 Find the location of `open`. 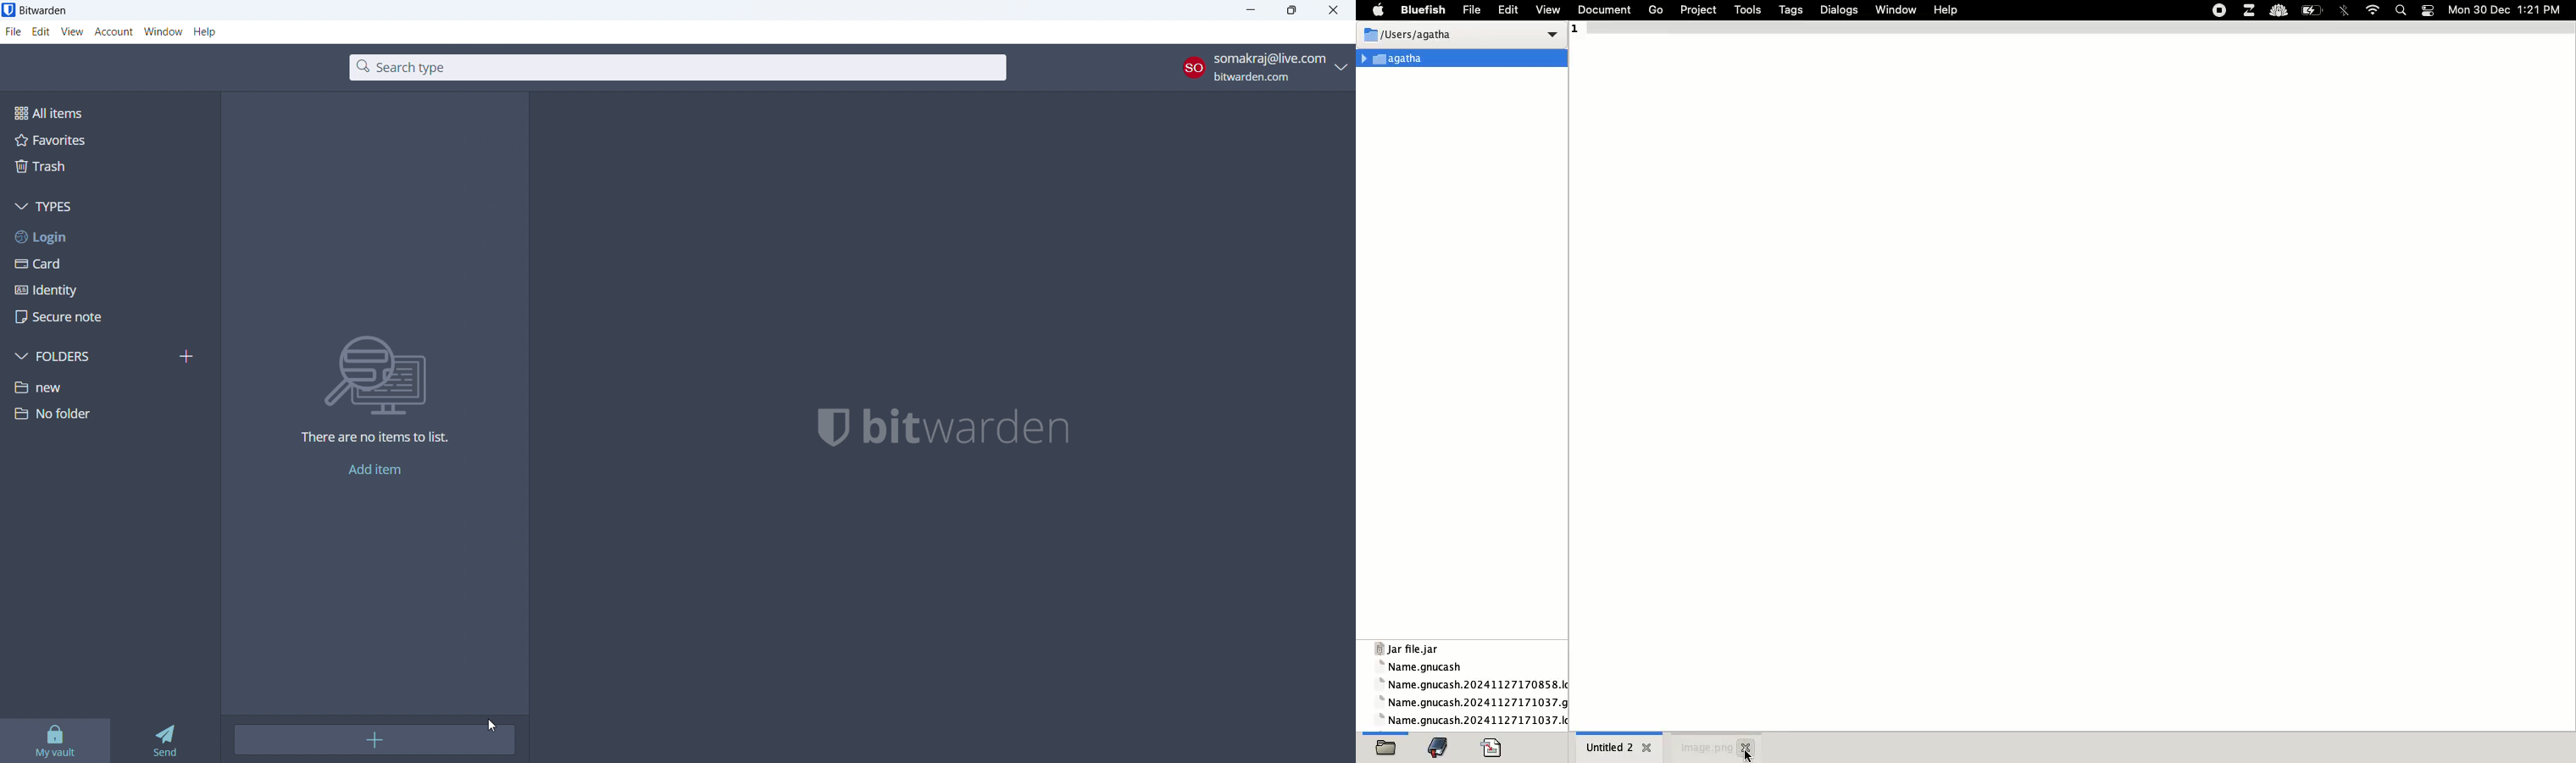

open is located at coordinates (1386, 747).